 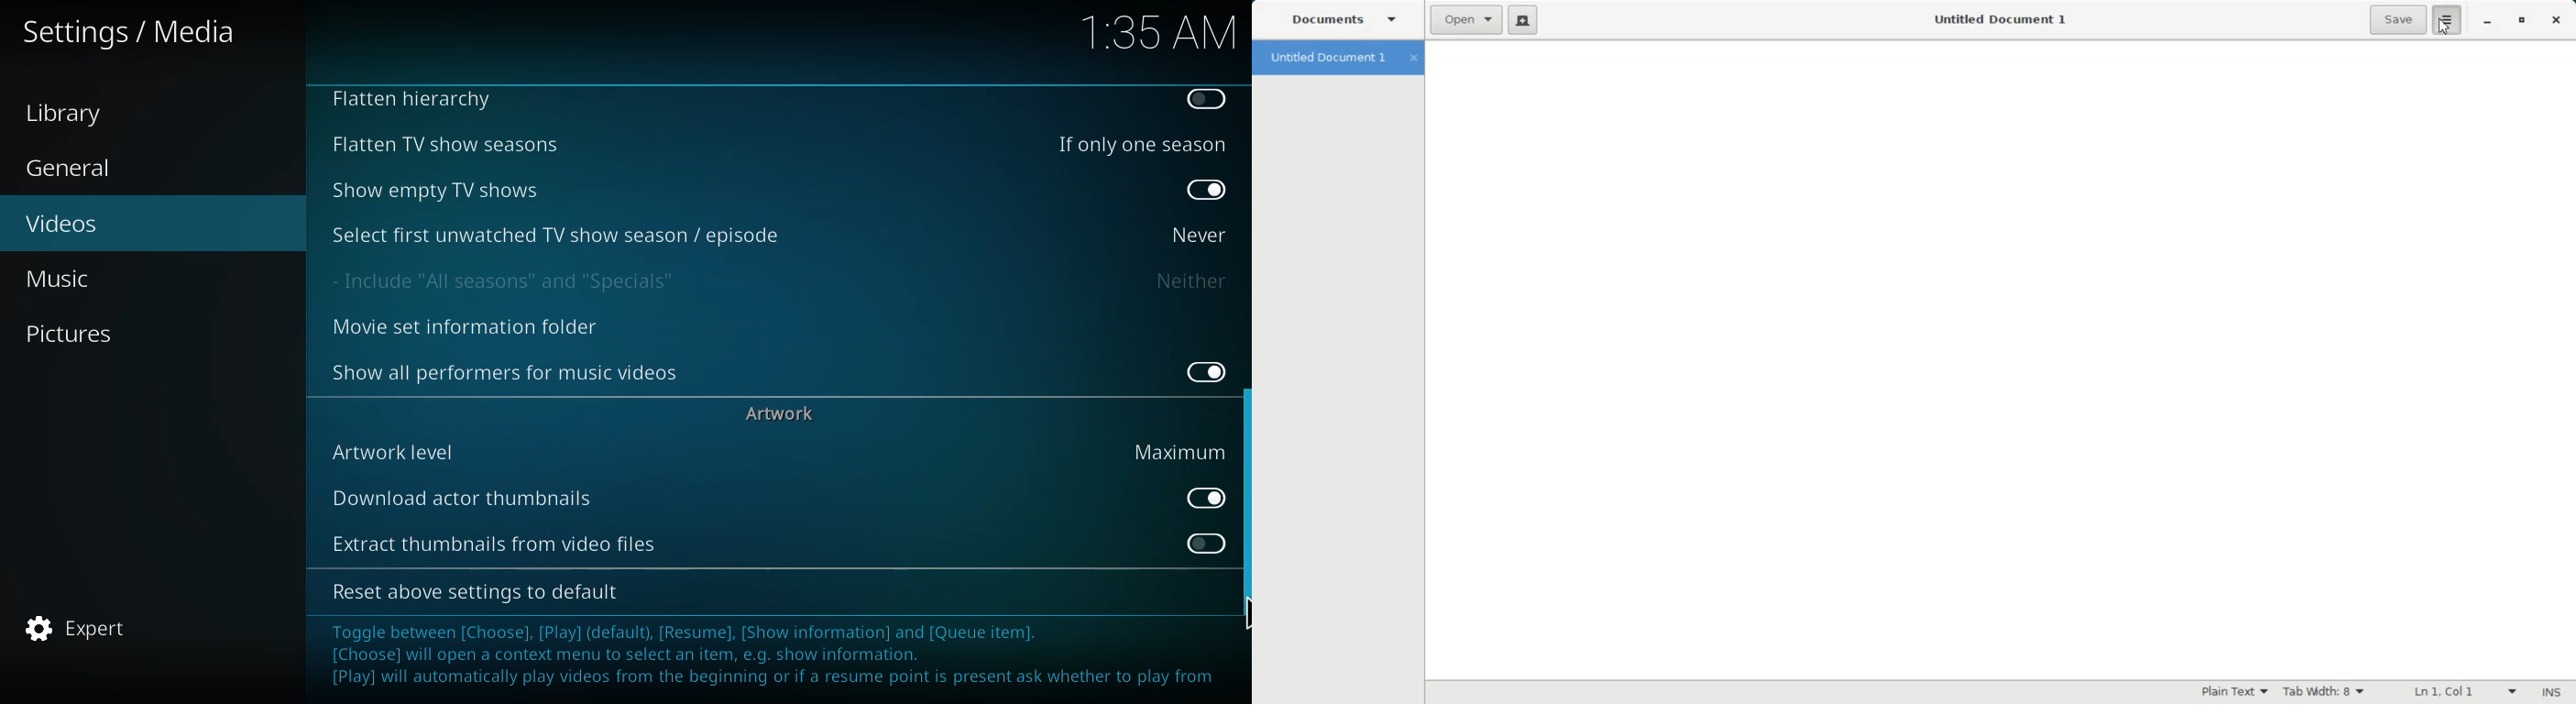 What do you see at coordinates (1158, 30) in the screenshot?
I see `time` at bounding box center [1158, 30].